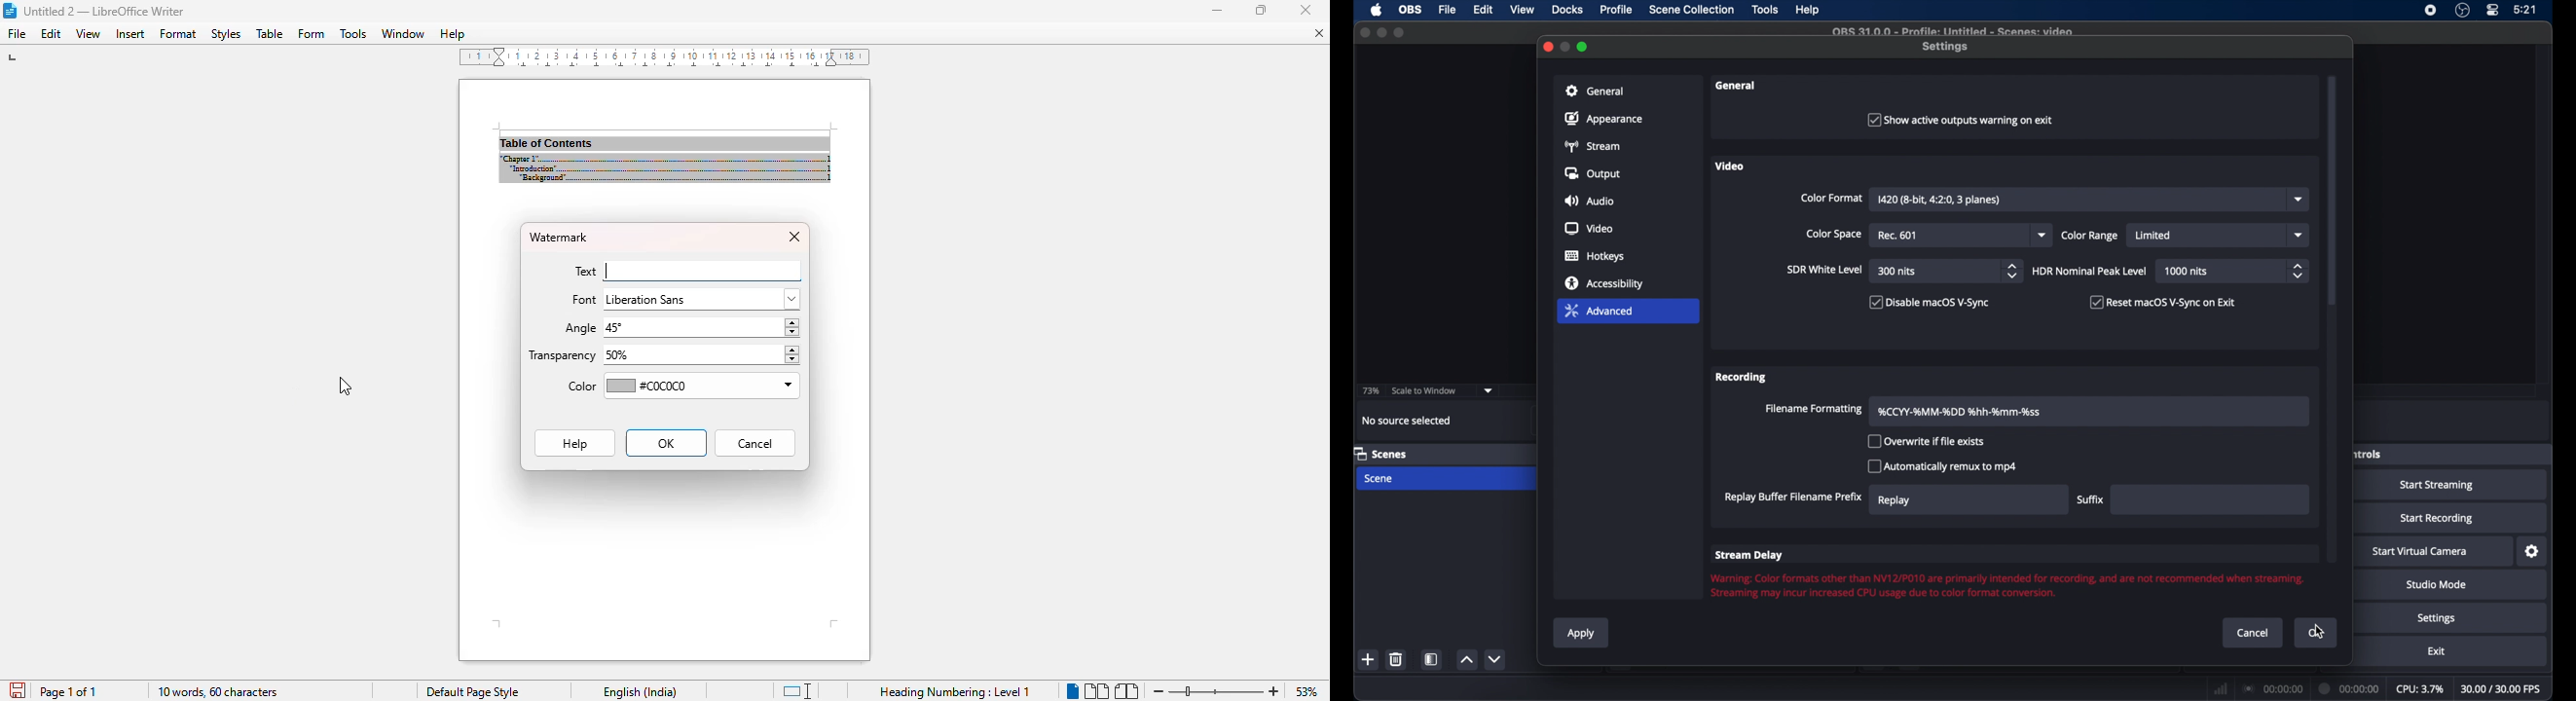 The width and height of the screenshot is (2576, 728). I want to click on 10 words, 60 characters, so click(218, 692).